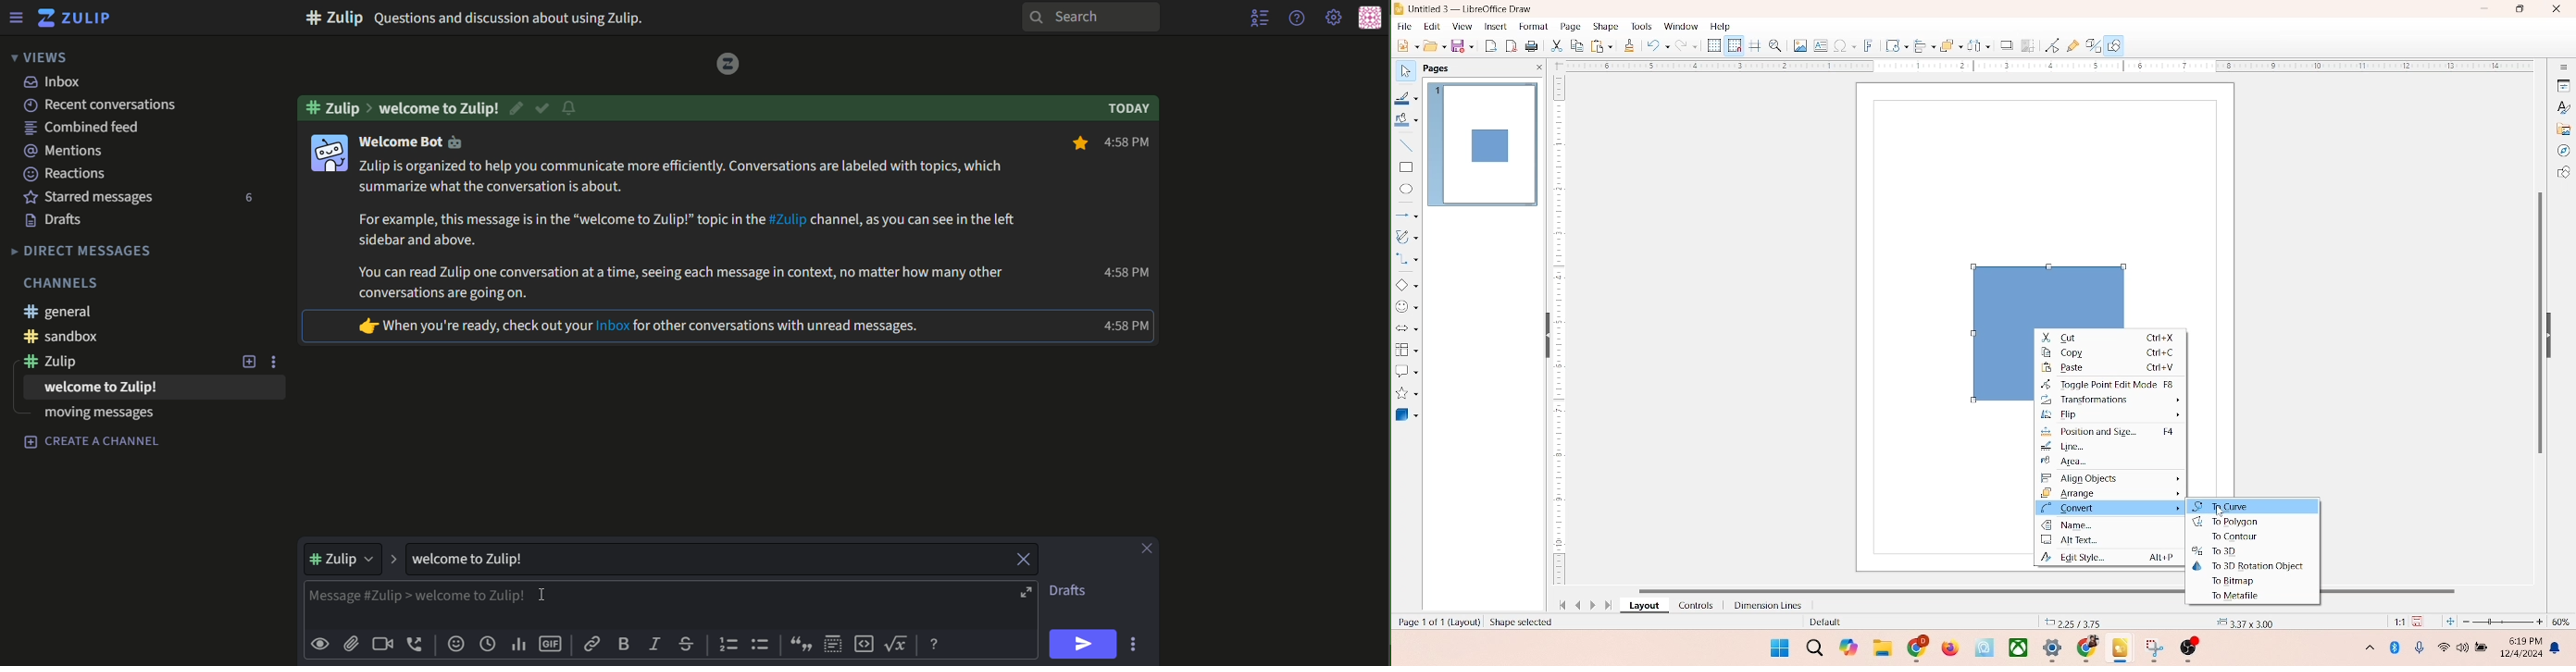  What do you see at coordinates (89, 129) in the screenshot?
I see `text` at bounding box center [89, 129].